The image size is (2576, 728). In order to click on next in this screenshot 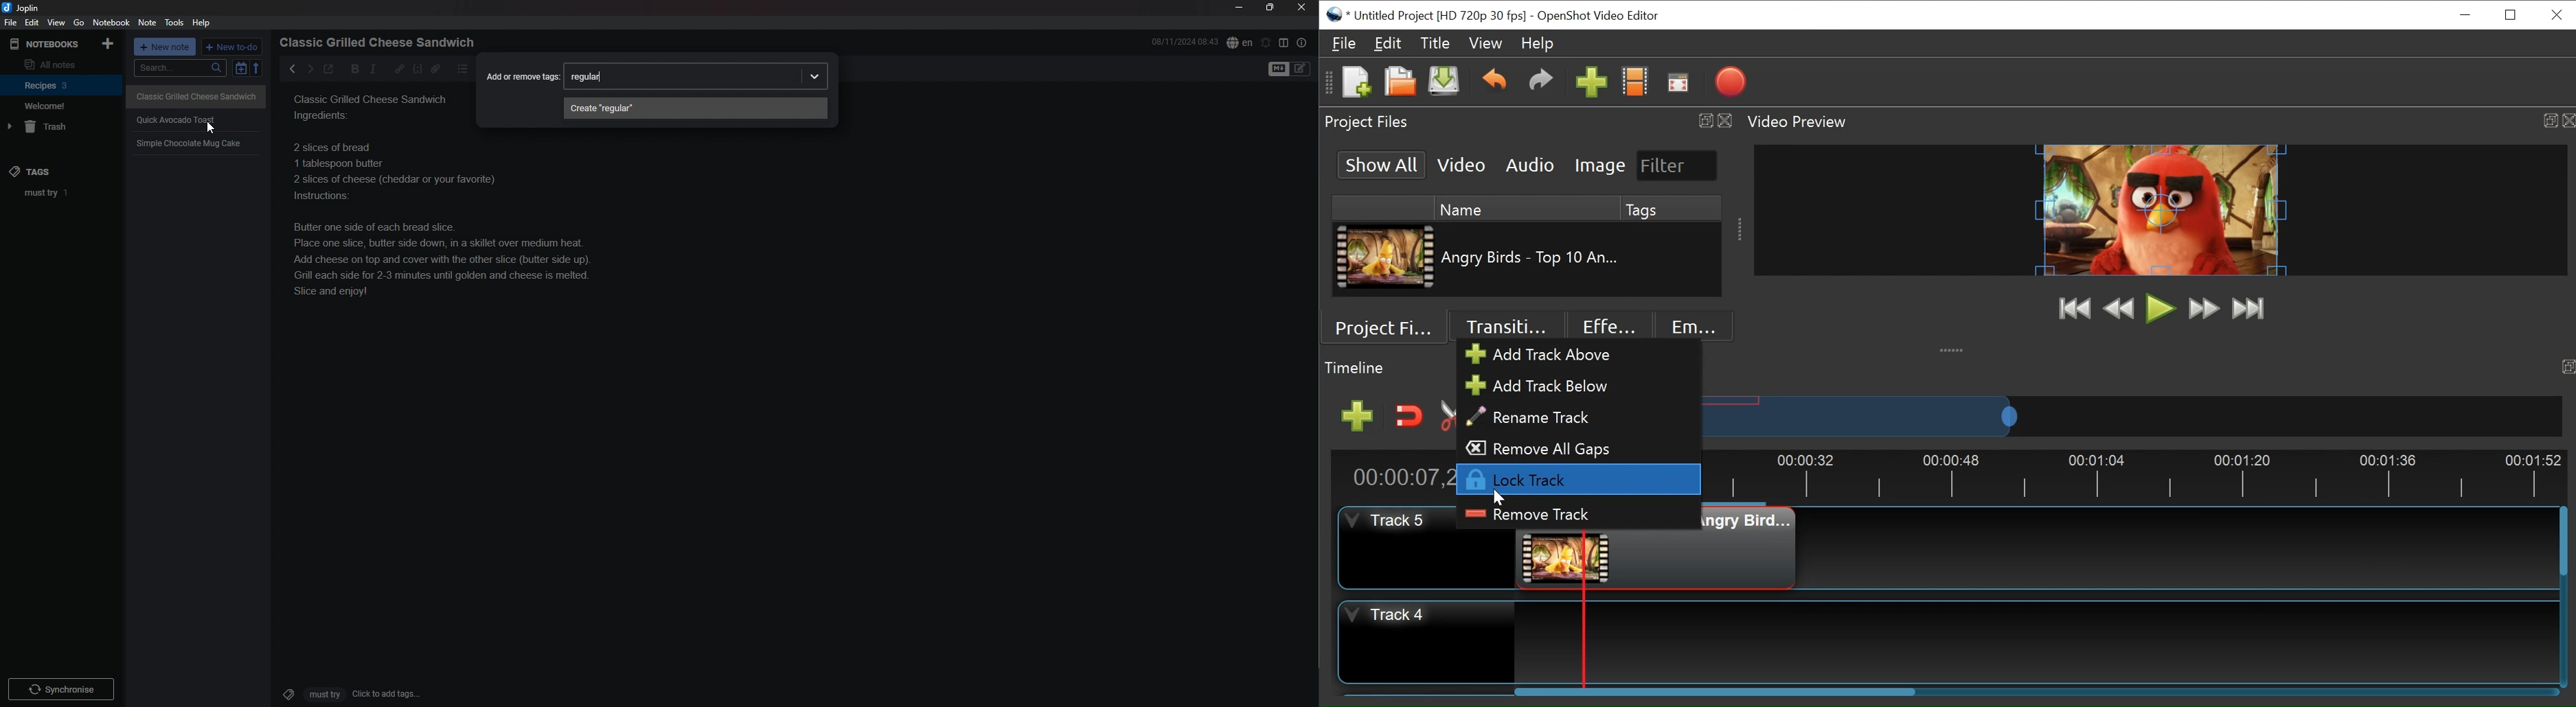, I will do `click(309, 69)`.